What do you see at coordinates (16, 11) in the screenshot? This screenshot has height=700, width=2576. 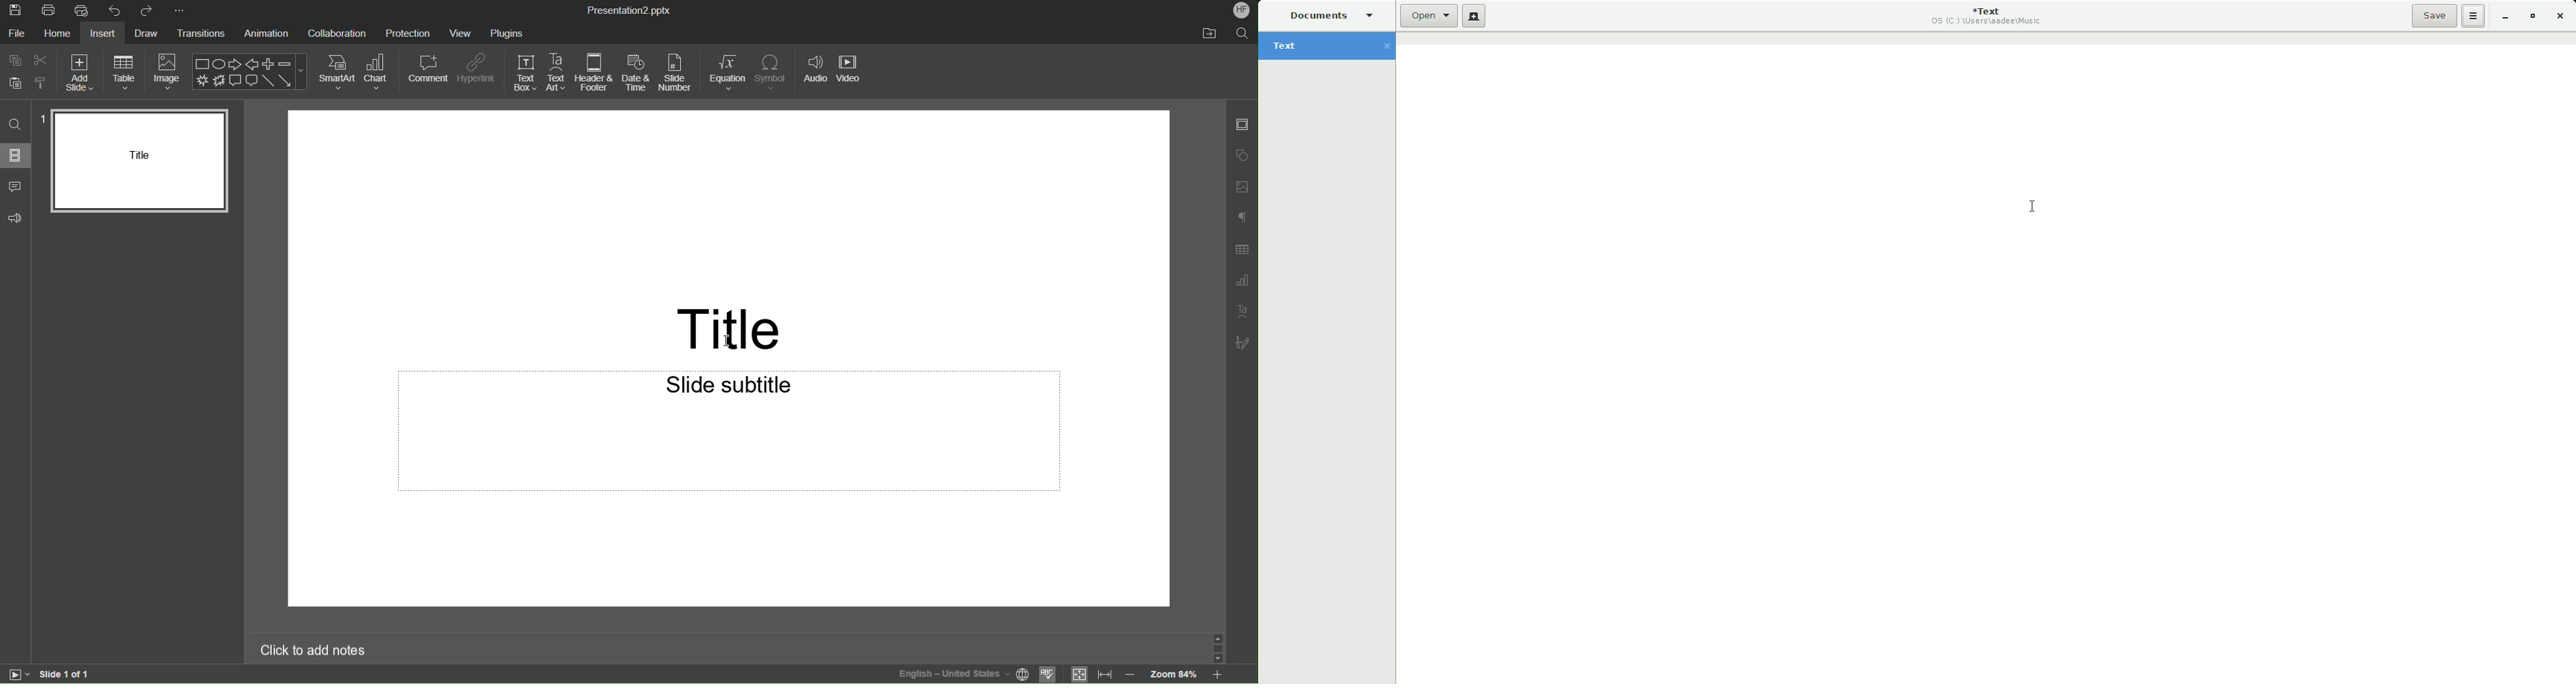 I see `Save` at bounding box center [16, 11].